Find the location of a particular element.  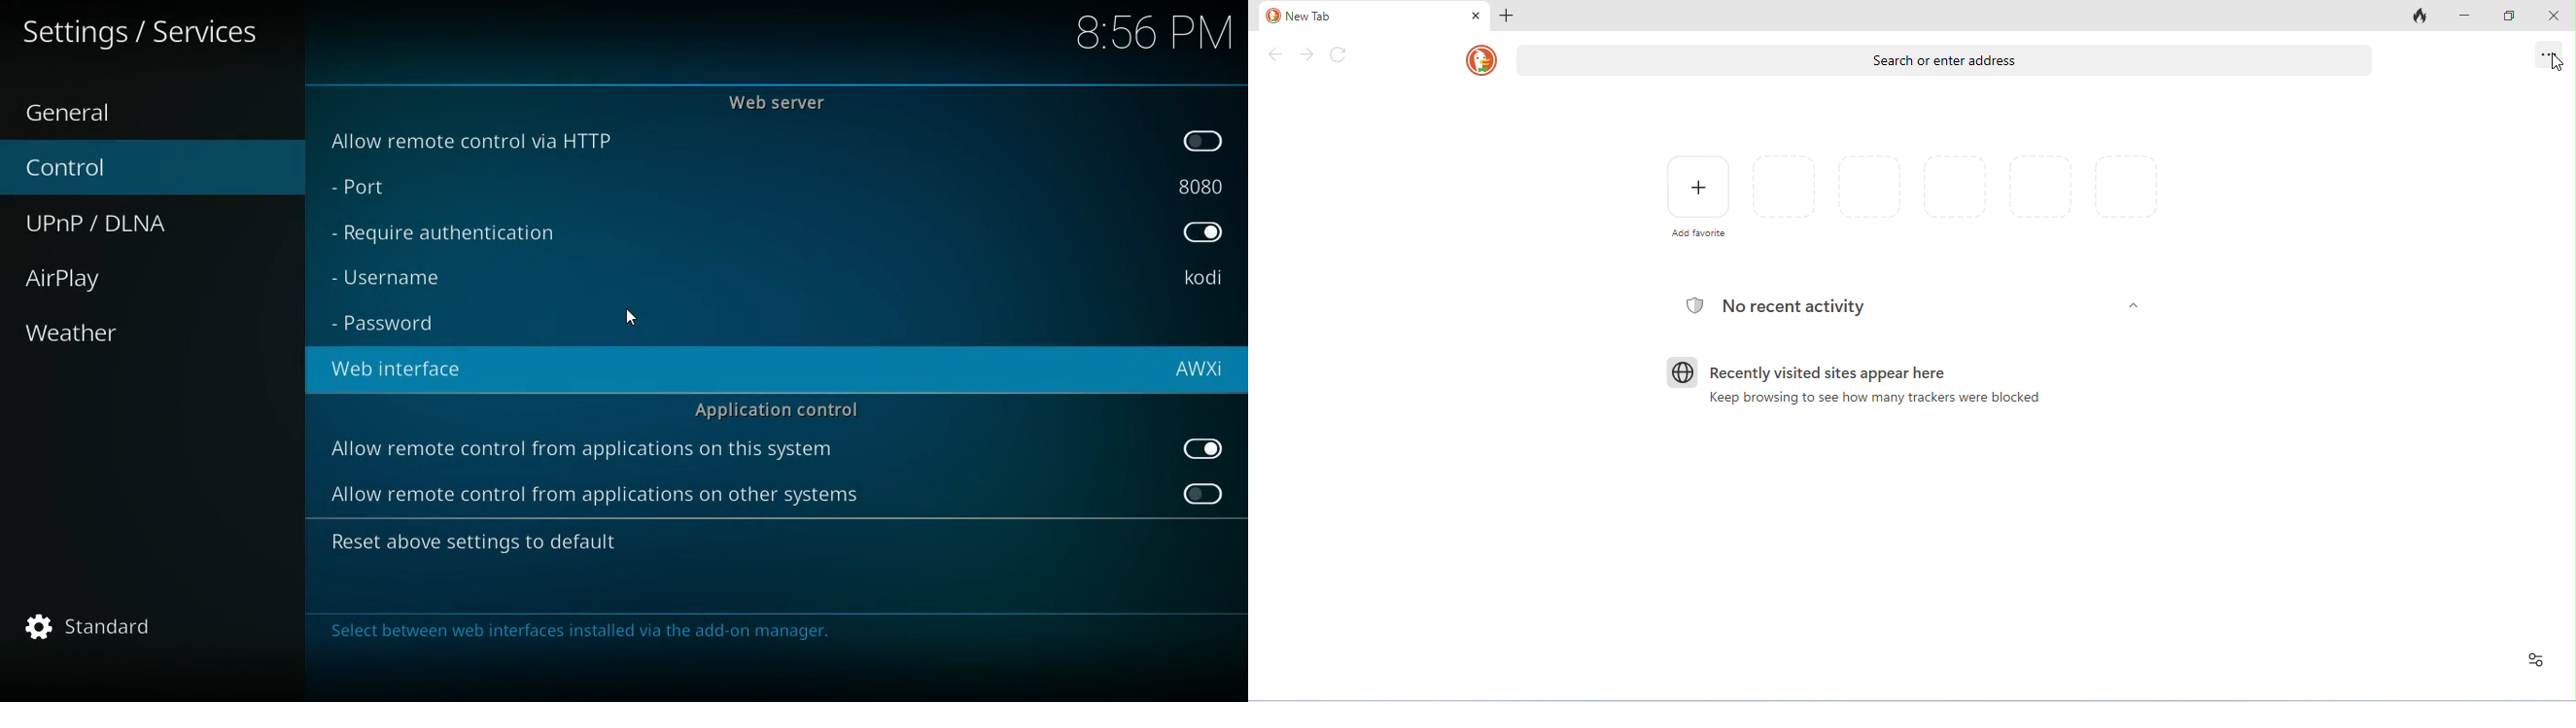

close tabs and clear data is located at coordinates (2417, 17).